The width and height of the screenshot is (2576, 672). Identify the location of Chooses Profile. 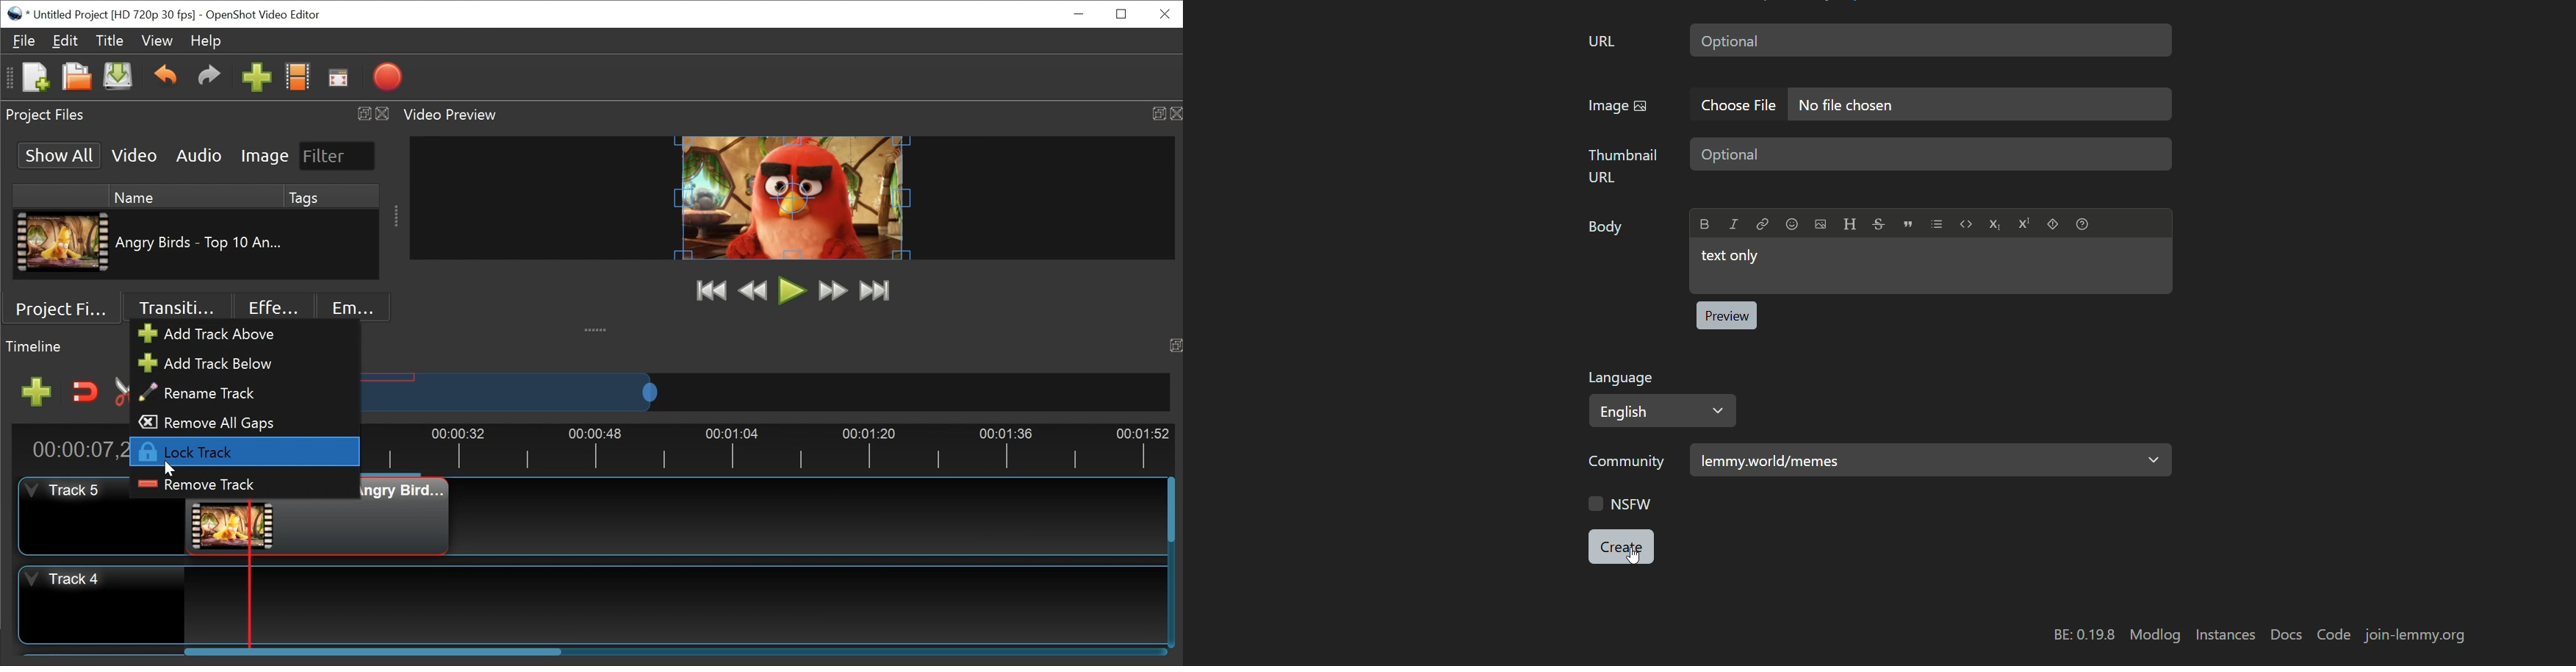
(299, 77).